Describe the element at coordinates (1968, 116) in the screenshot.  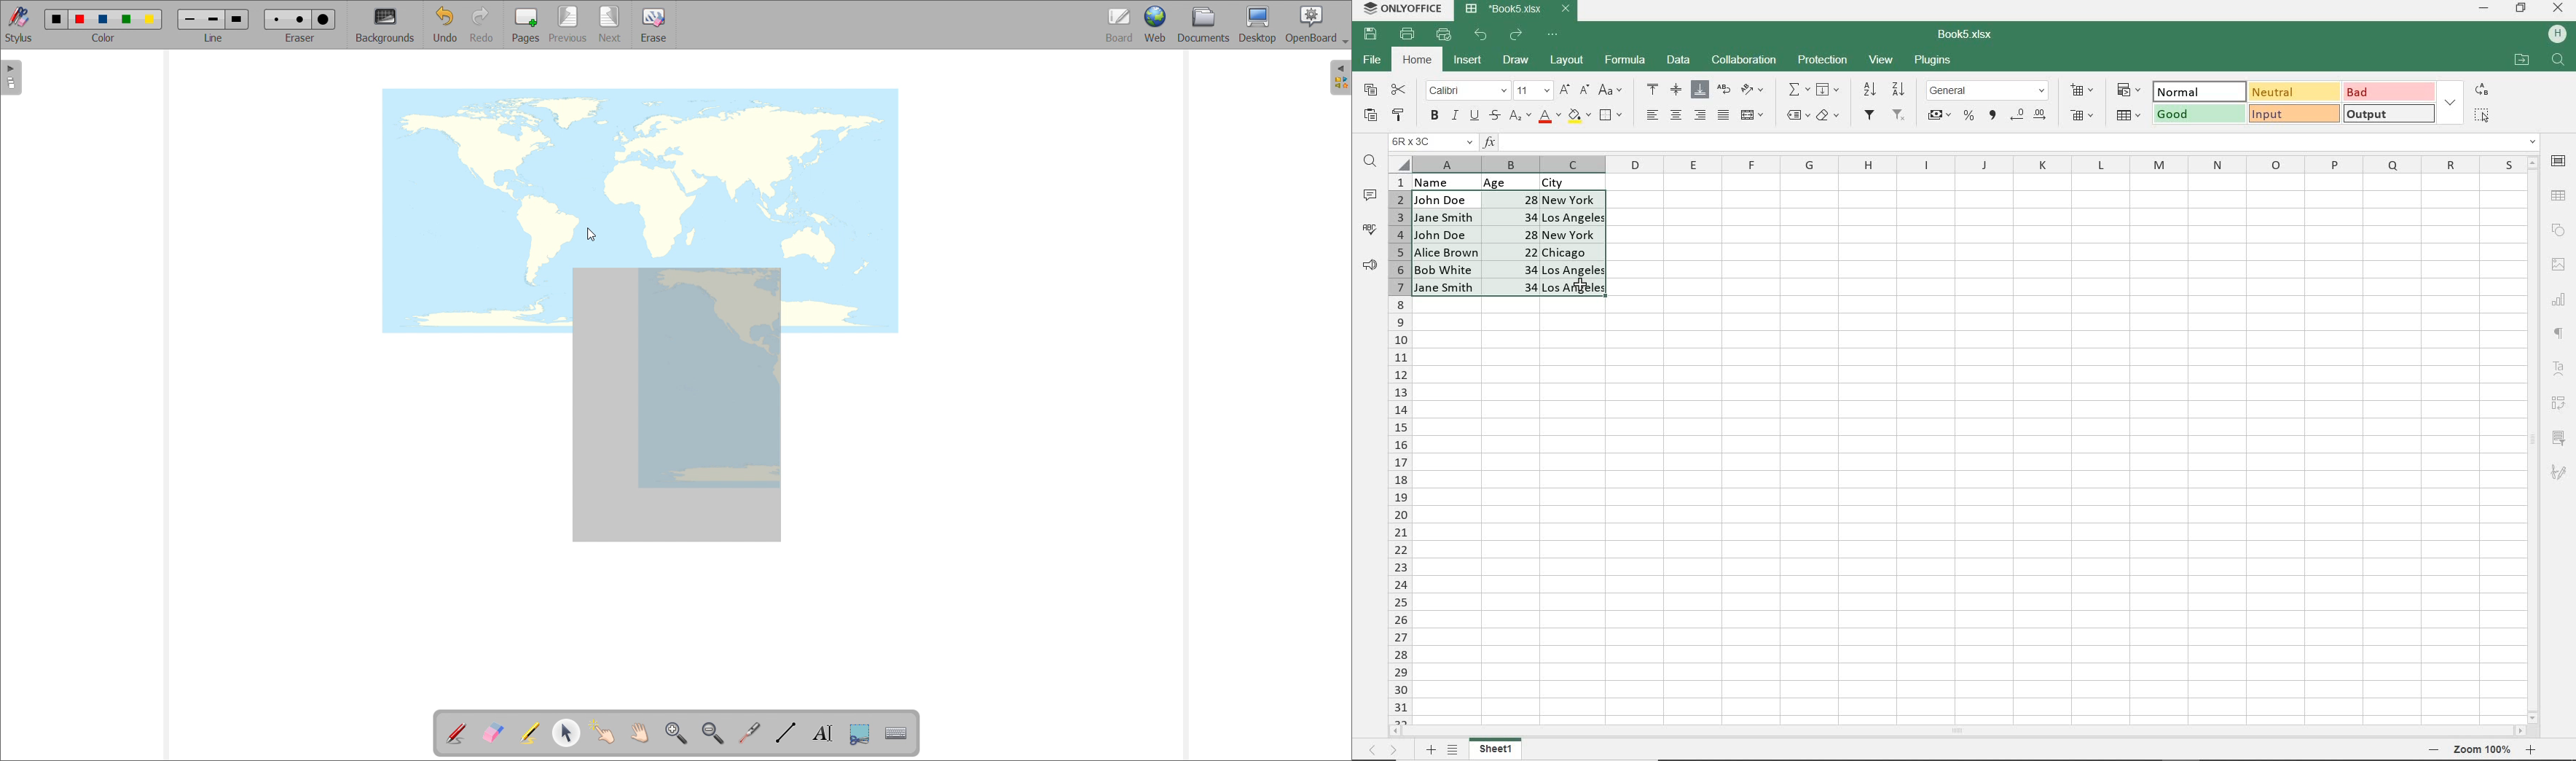
I see `PERCENT STYLE` at that location.